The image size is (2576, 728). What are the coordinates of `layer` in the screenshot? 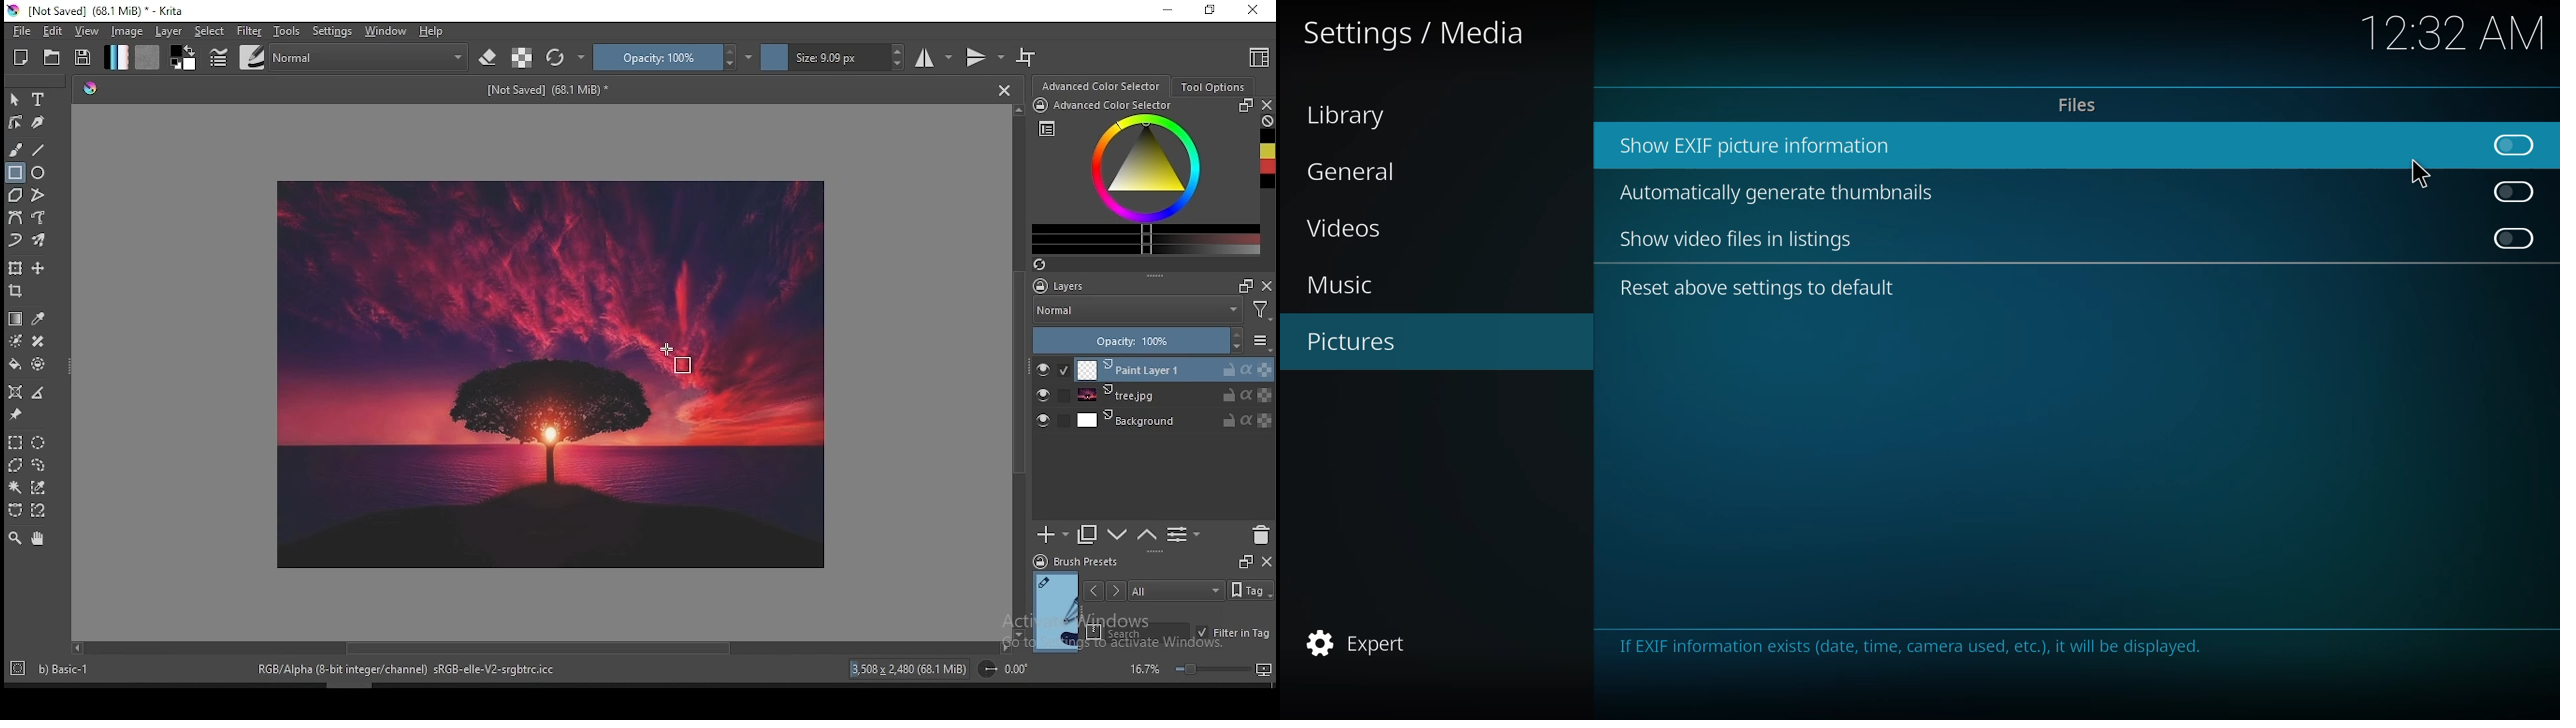 It's located at (1175, 421).